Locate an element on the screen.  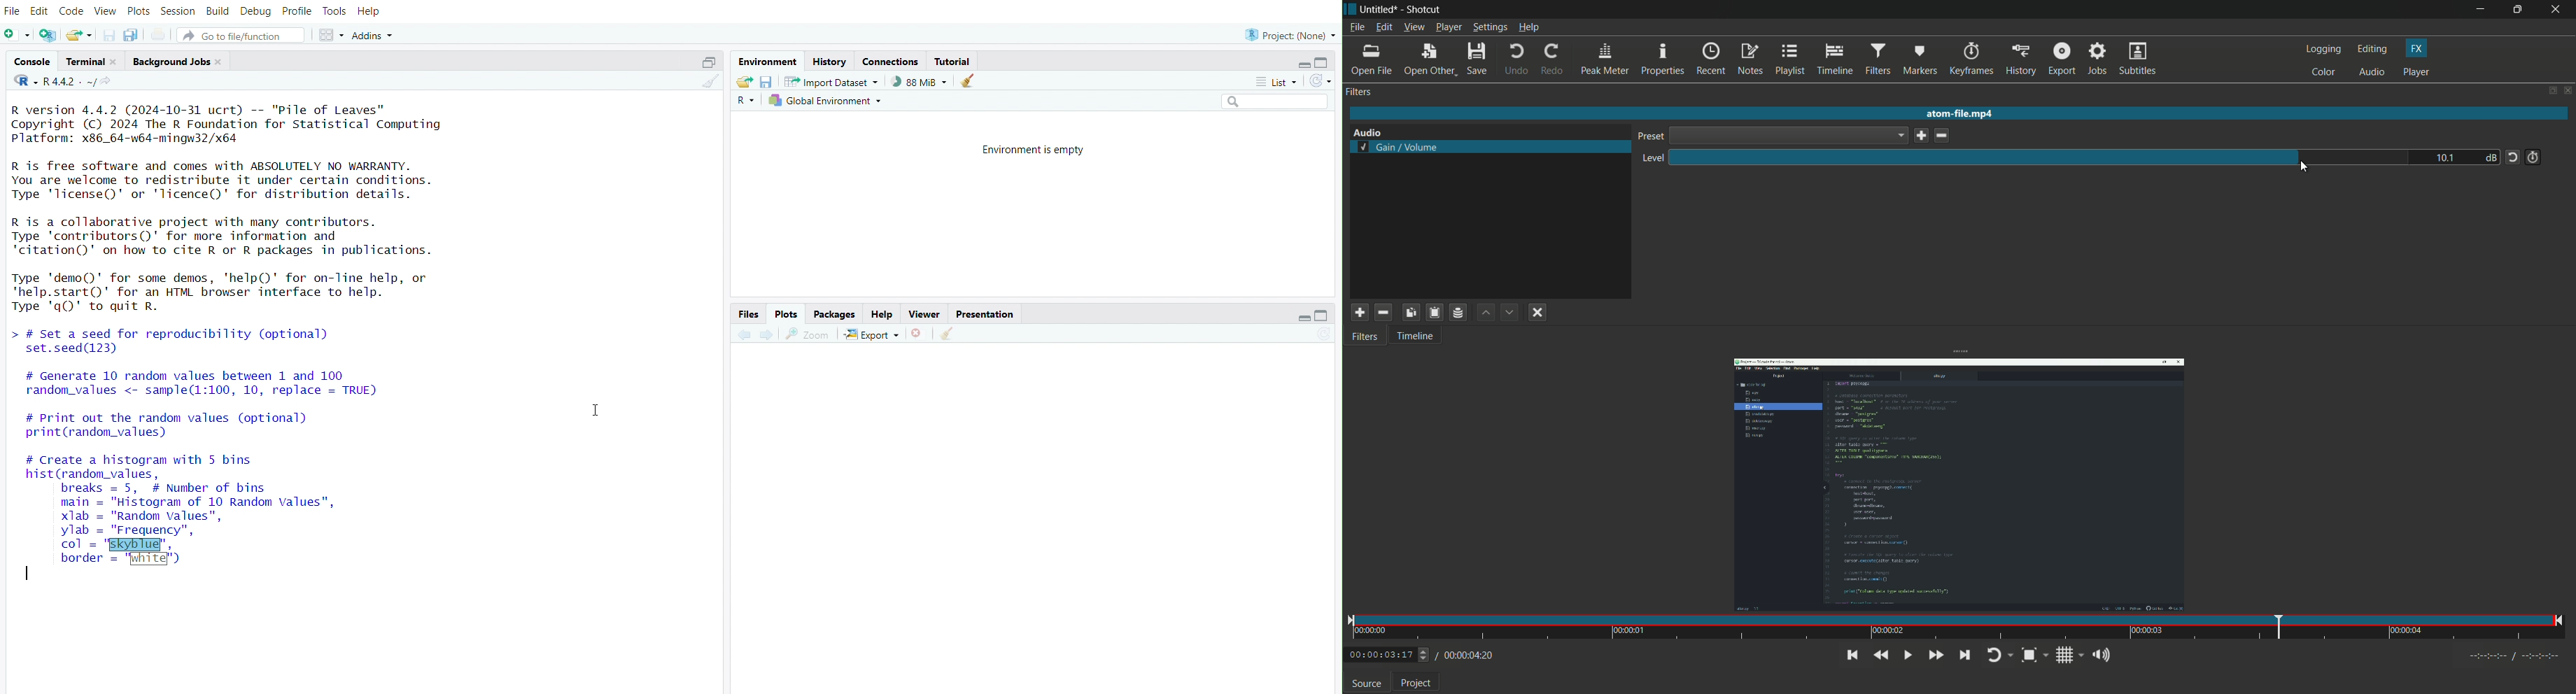
clear objects from the workspace is located at coordinates (969, 81).